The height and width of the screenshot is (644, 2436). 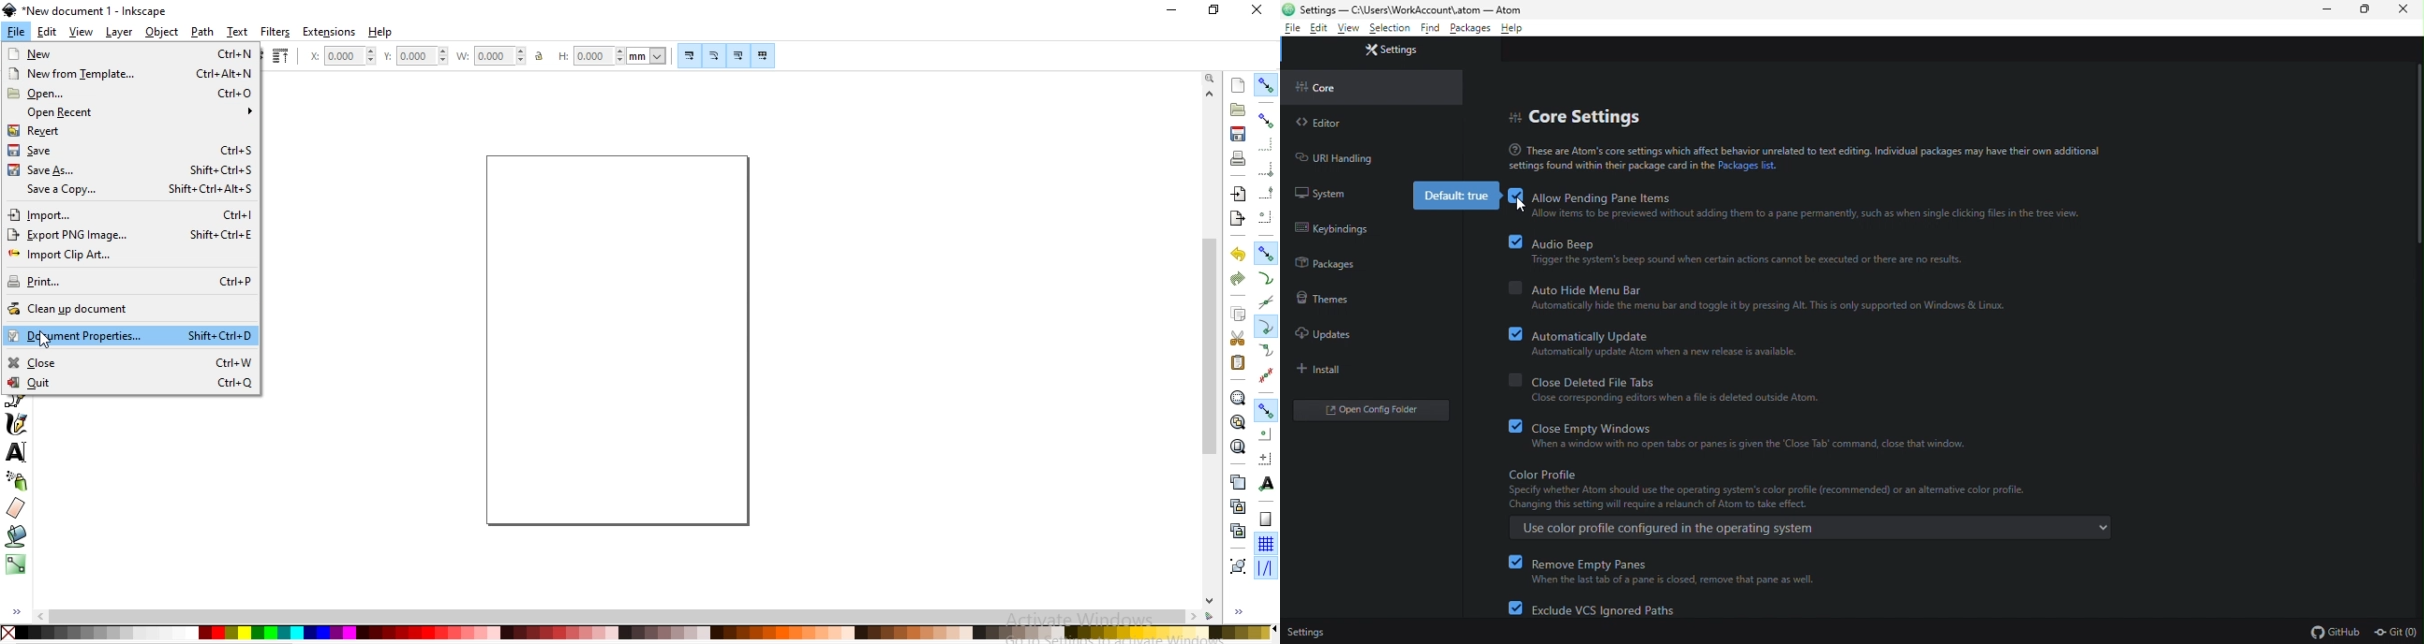 What do you see at coordinates (281, 57) in the screenshot?
I see `raise selection to top` at bounding box center [281, 57].